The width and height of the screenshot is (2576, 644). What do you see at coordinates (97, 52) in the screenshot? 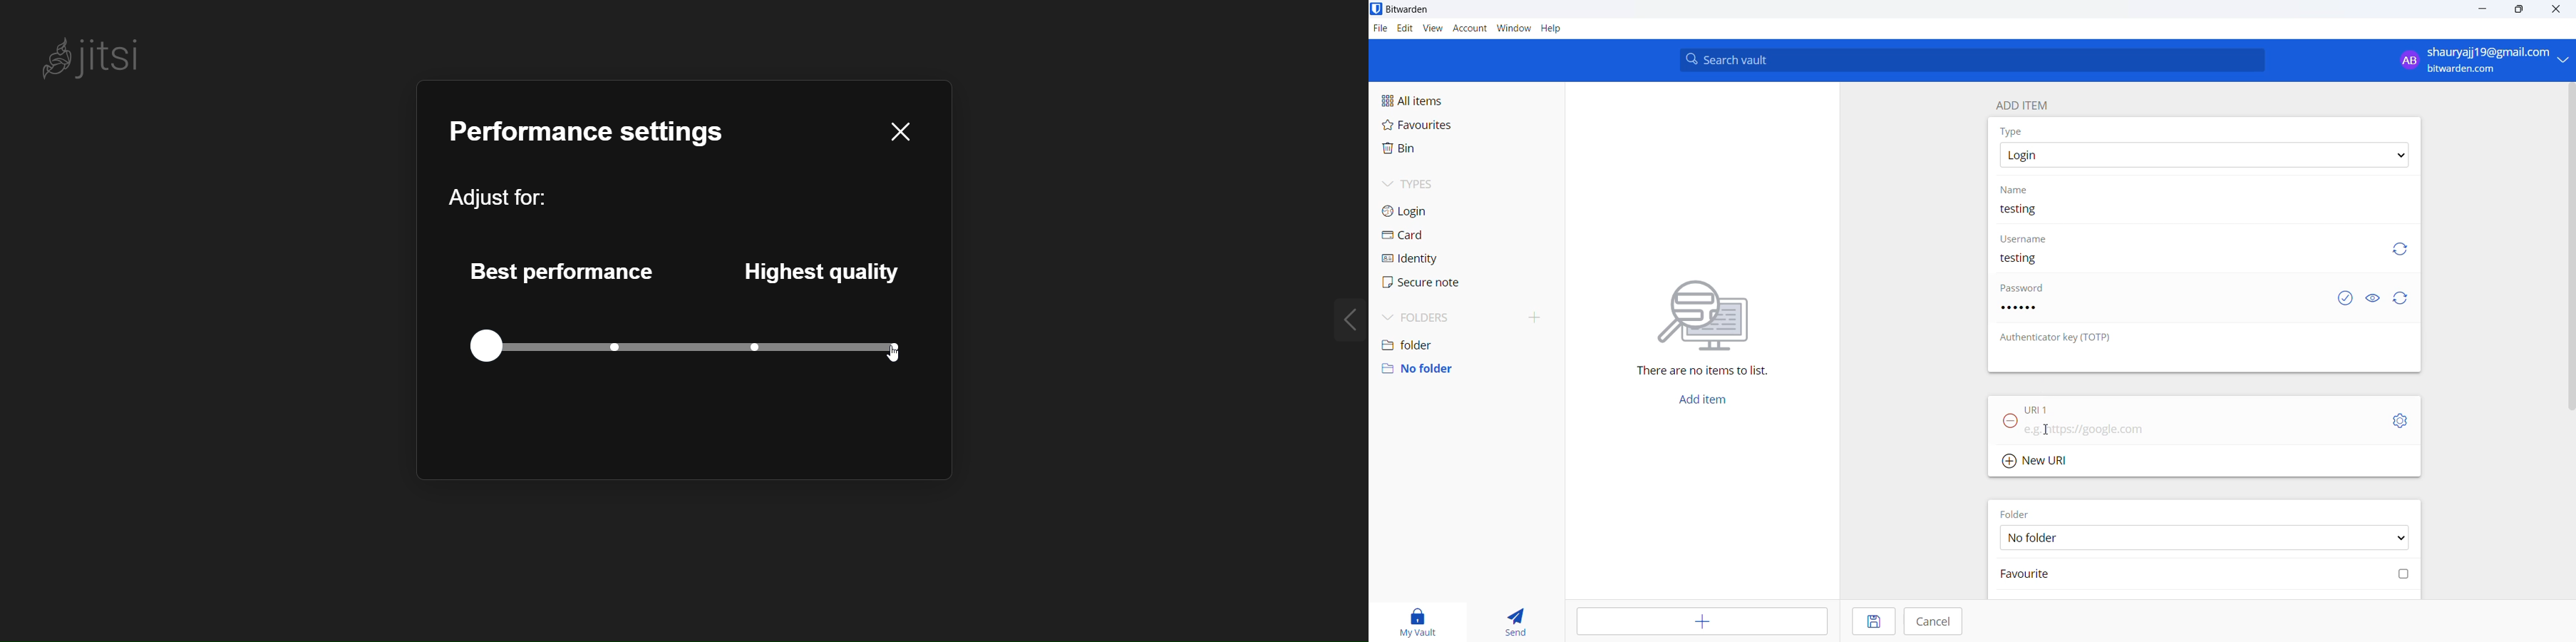
I see `jitsi` at bounding box center [97, 52].